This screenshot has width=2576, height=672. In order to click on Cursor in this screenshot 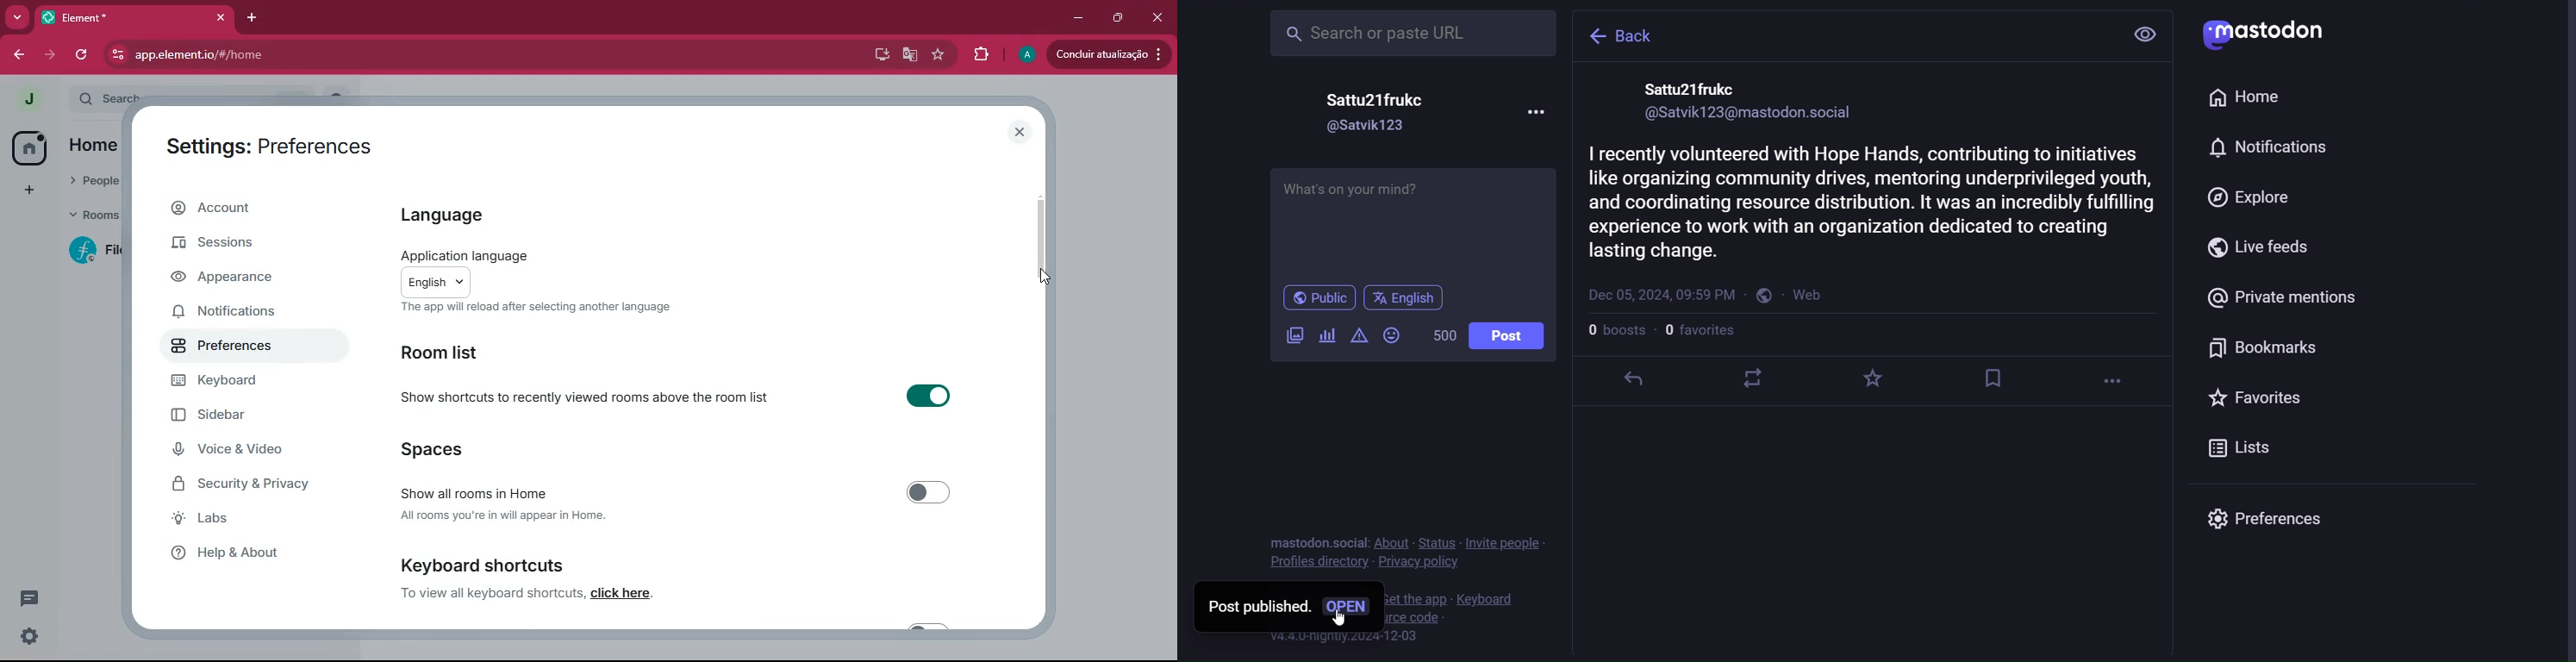, I will do `click(1338, 619)`.